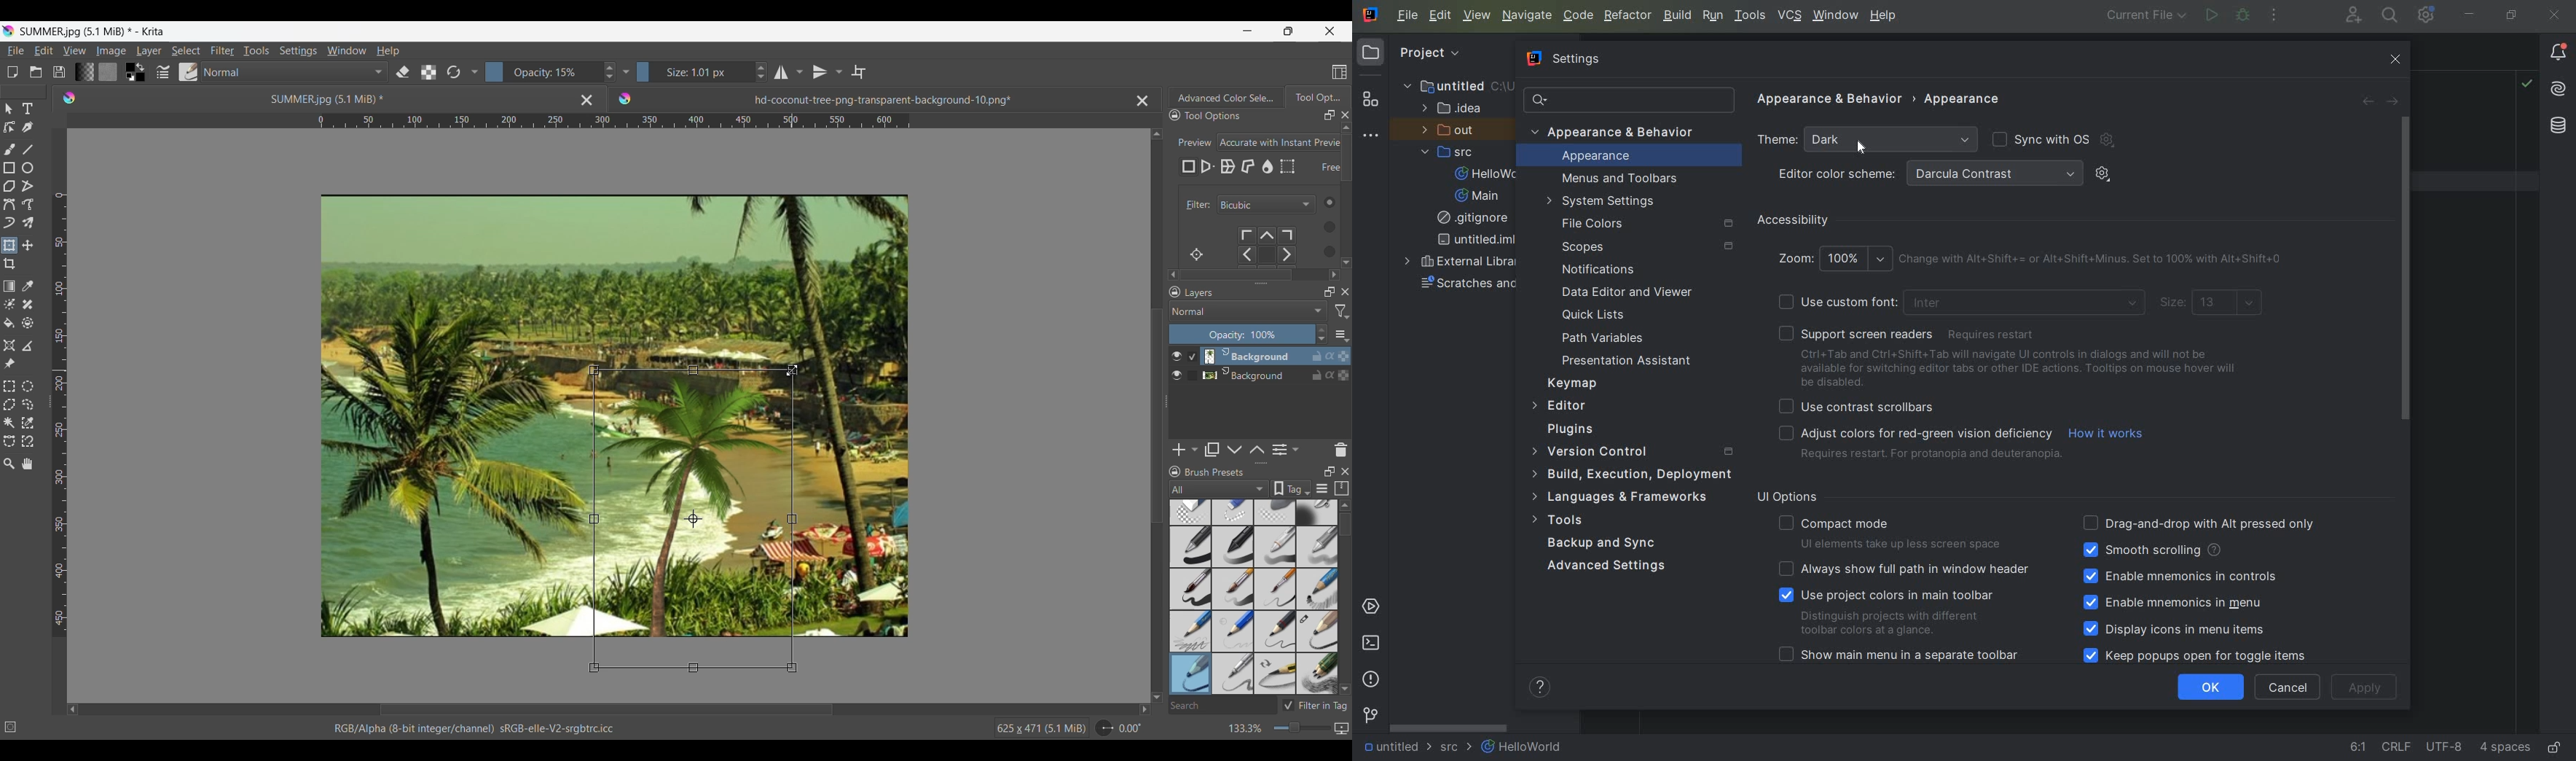 This screenshot has height=784, width=2576. I want to click on Choose brush preset, so click(187, 72).